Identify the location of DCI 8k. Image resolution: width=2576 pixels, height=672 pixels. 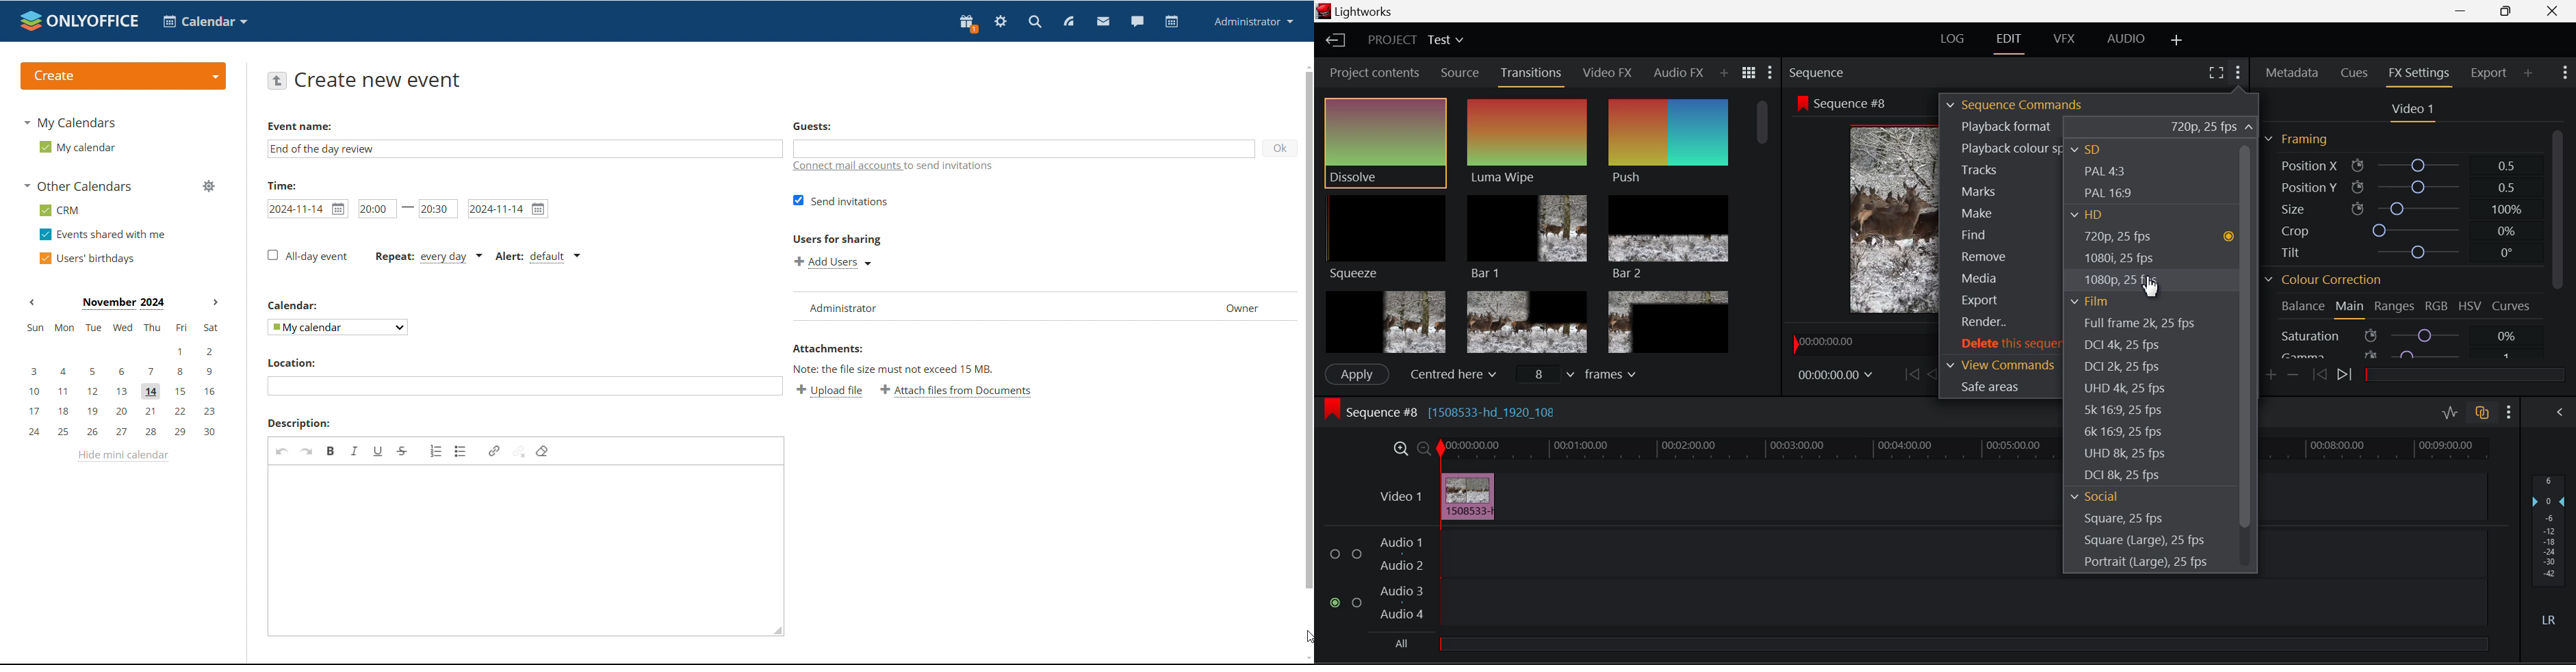
(2124, 476).